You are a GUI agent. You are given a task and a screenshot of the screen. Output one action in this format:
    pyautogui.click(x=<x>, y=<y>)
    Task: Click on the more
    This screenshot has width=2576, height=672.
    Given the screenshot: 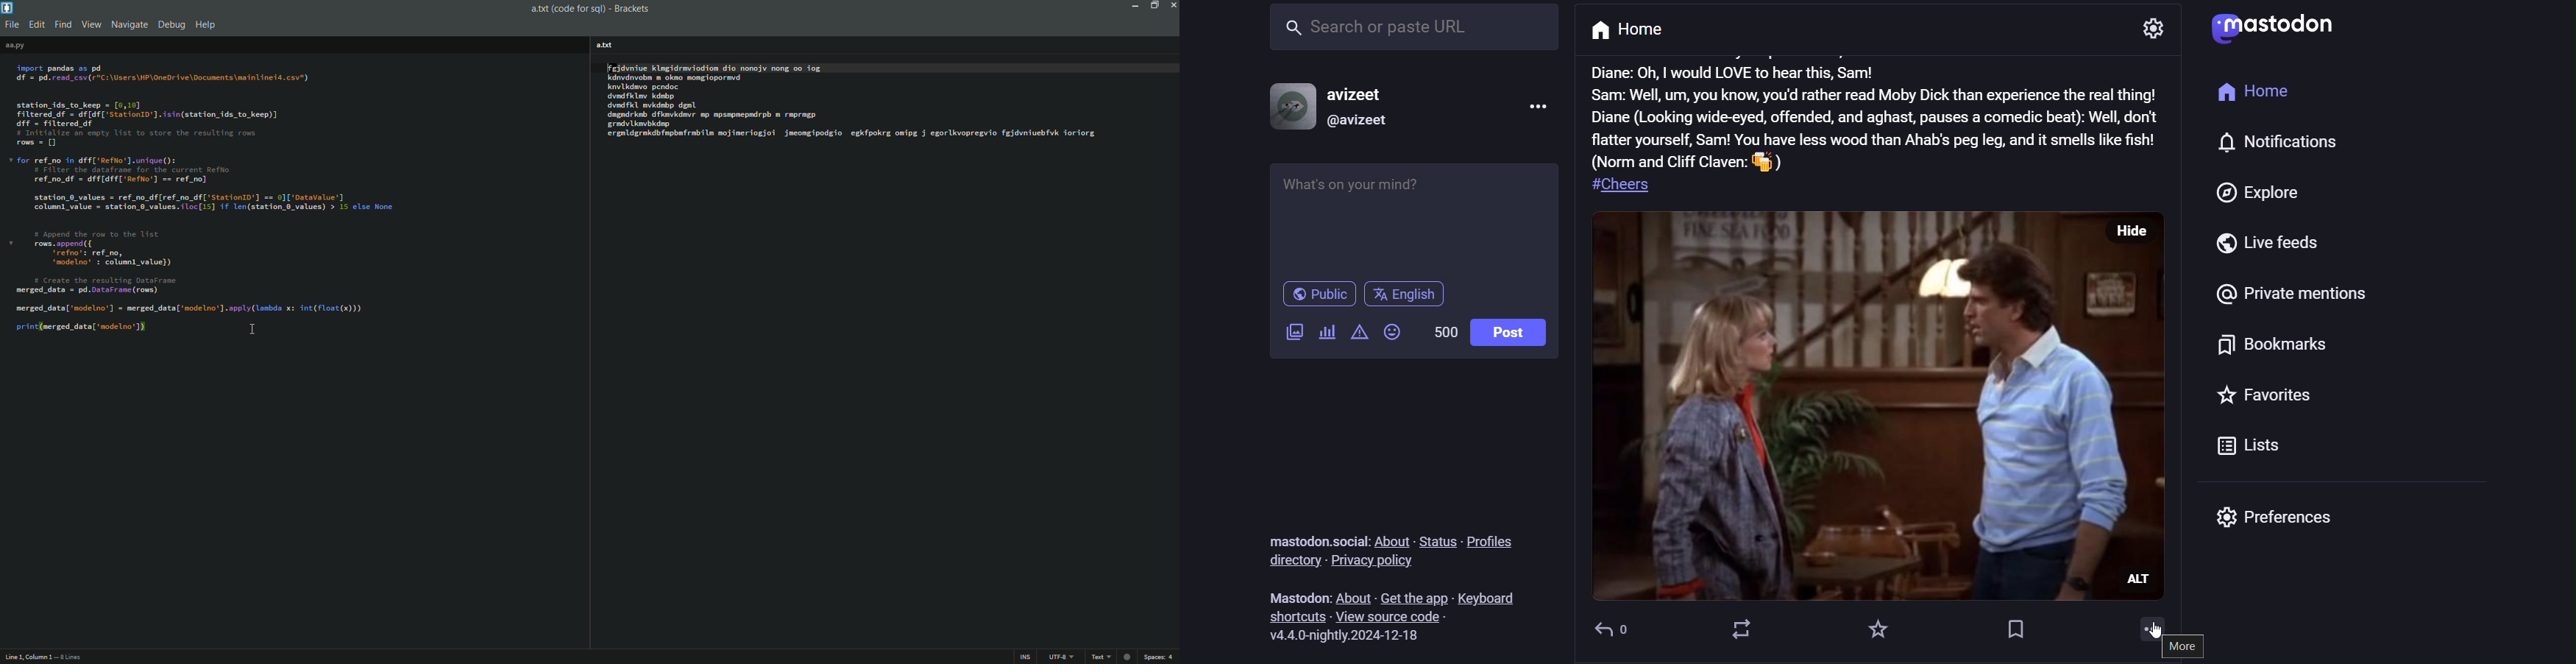 What is the action you would take?
    pyautogui.click(x=2151, y=630)
    